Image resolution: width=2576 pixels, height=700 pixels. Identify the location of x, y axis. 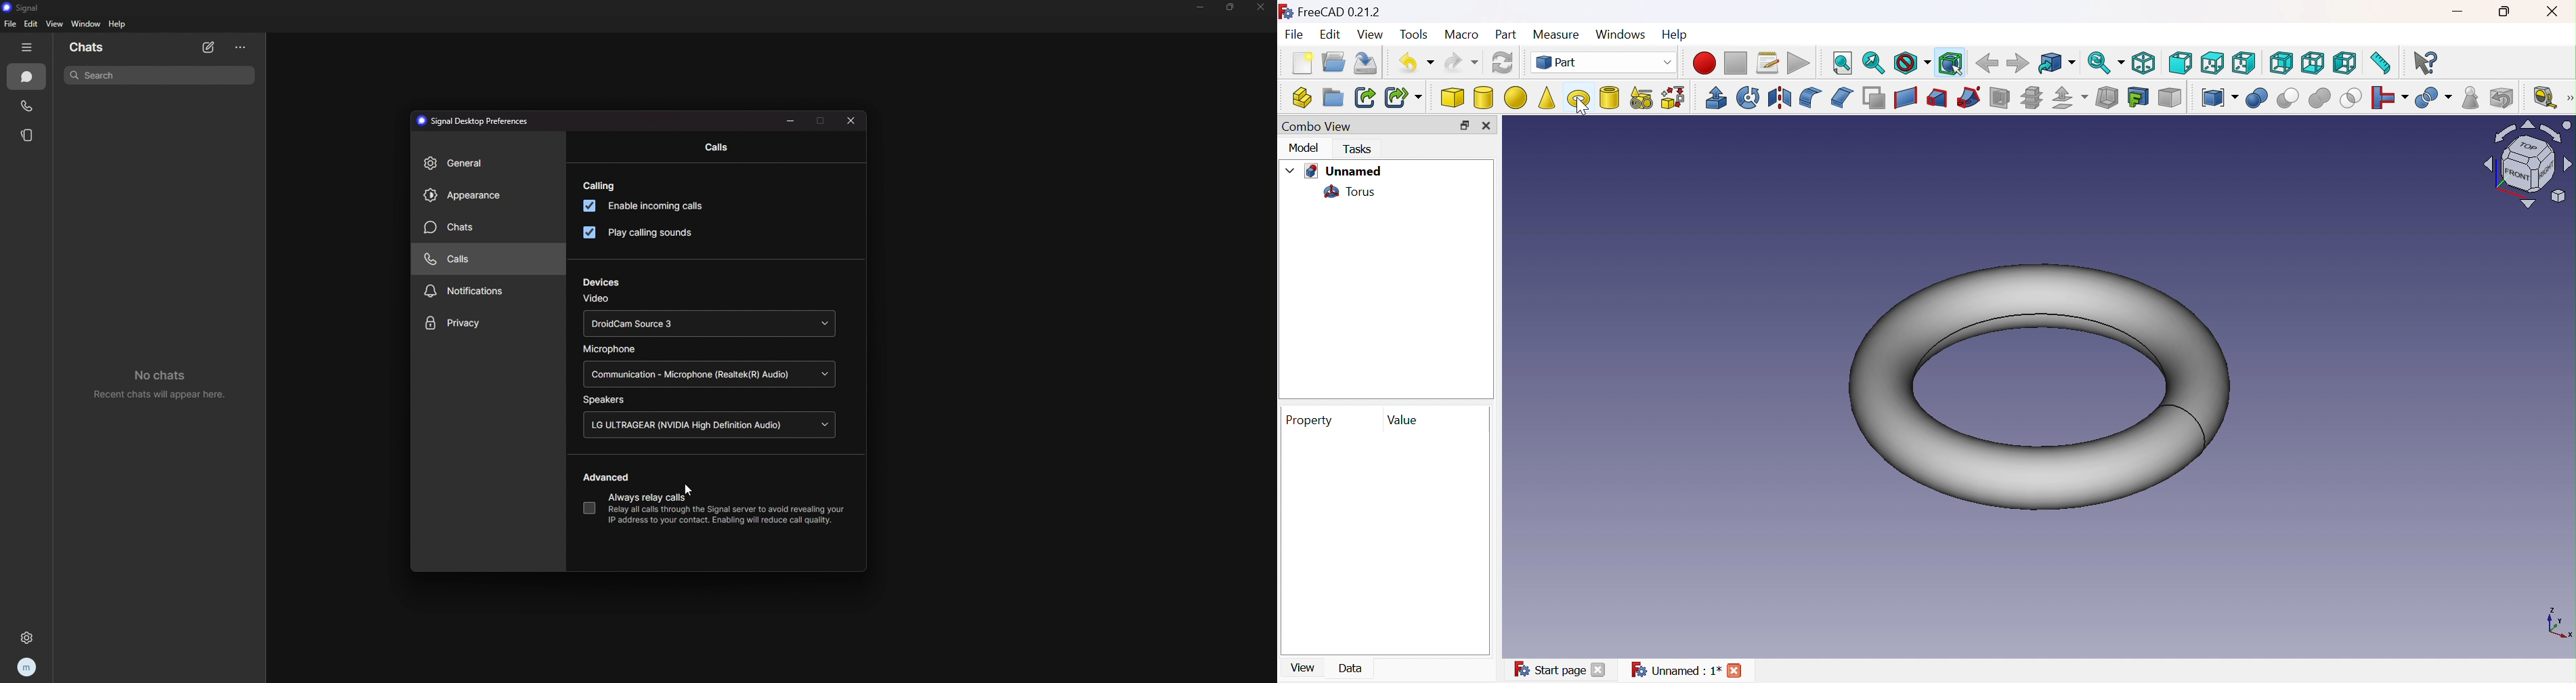
(2557, 622).